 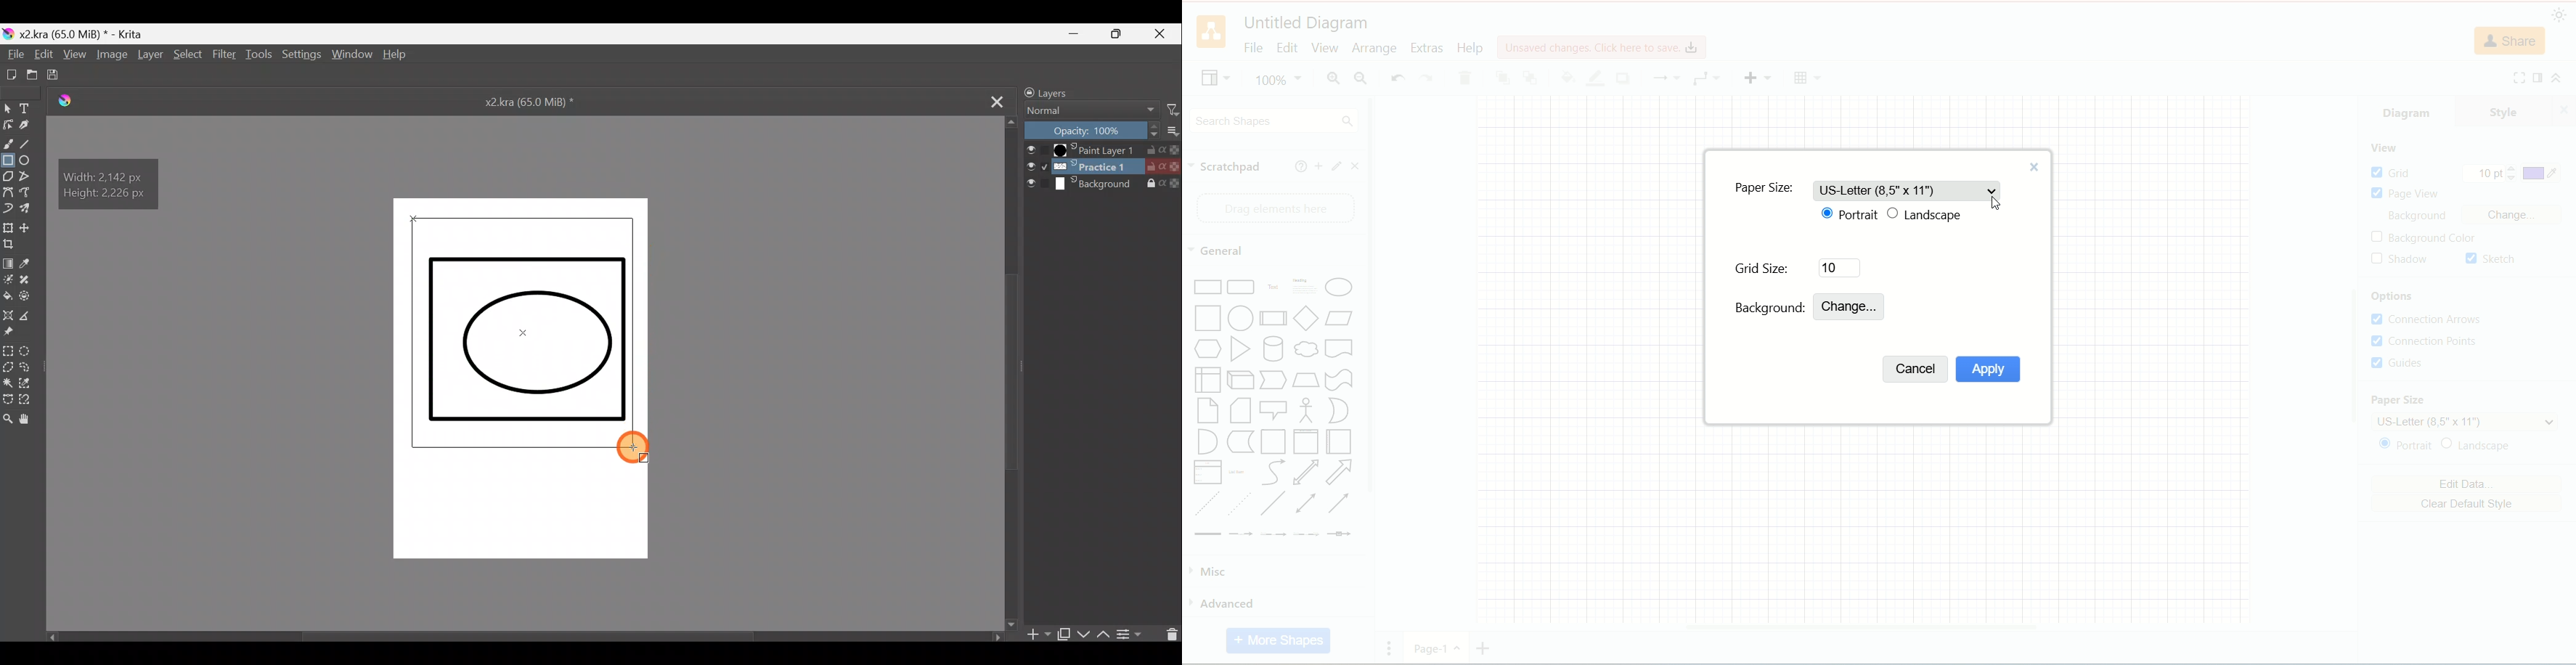 I want to click on Image, so click(x=110, y=55).